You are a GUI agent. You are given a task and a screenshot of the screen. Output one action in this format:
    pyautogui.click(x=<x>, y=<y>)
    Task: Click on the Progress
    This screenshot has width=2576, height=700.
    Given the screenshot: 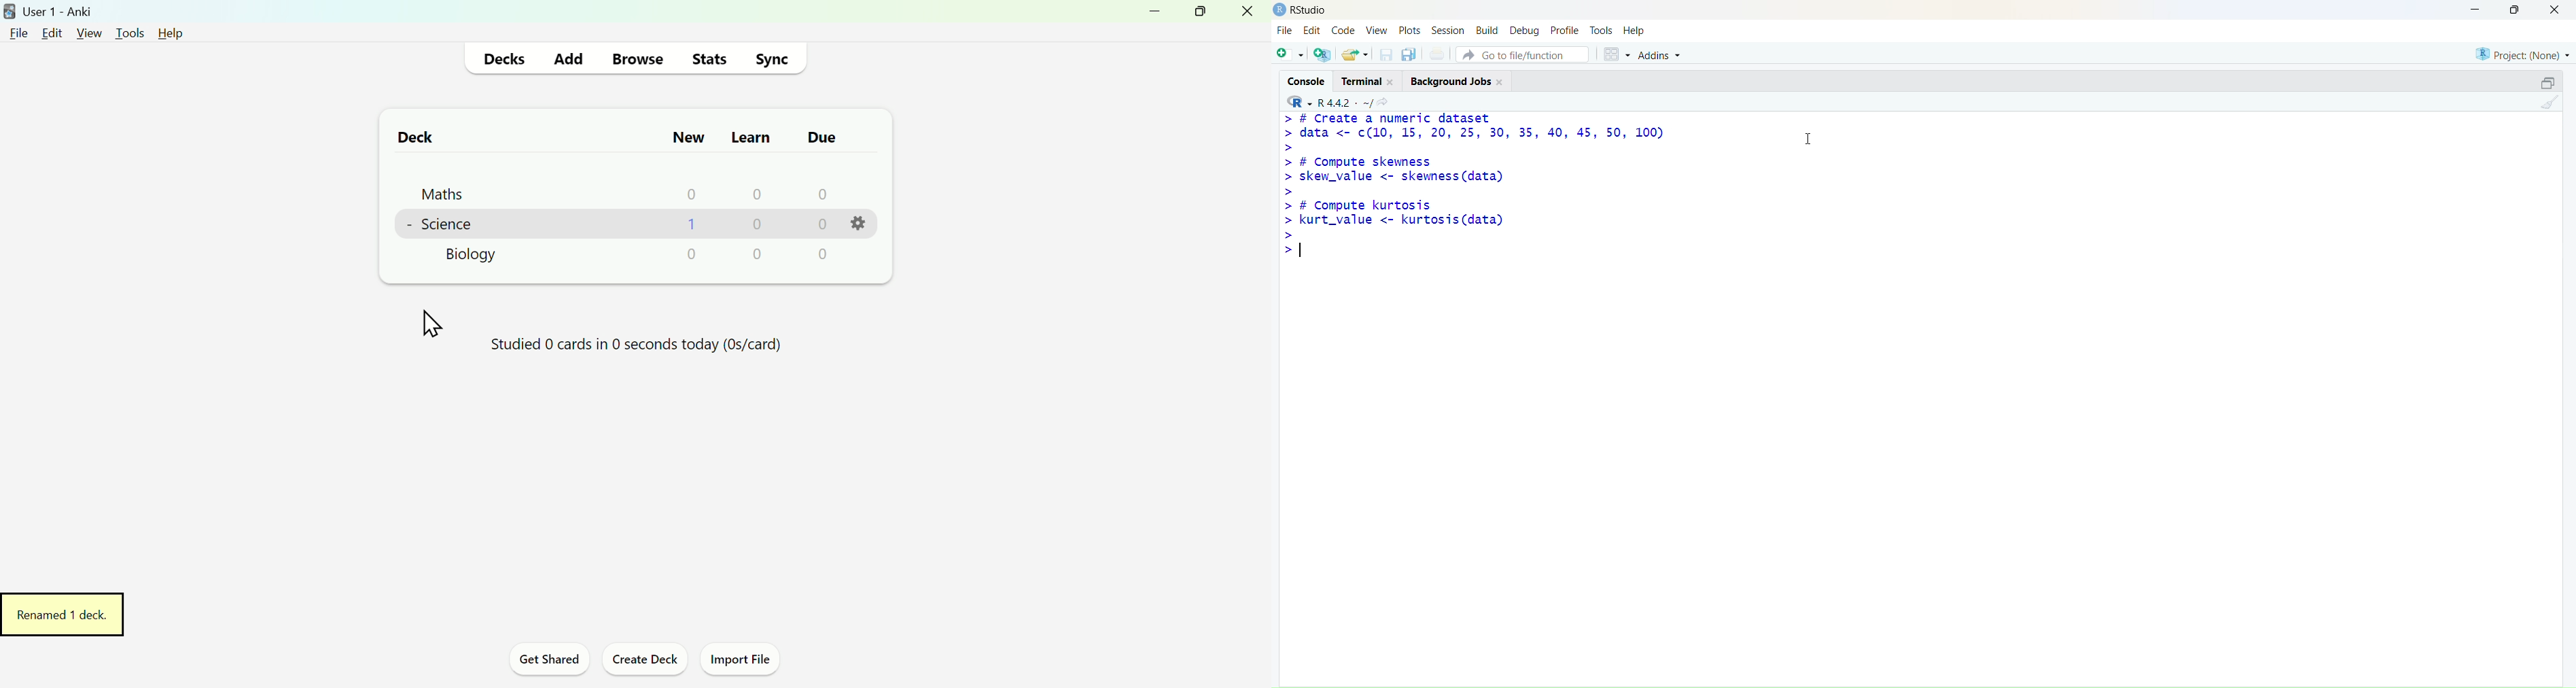 What is the action you would take?
    pyautogui.click(x=629, y=349)
    